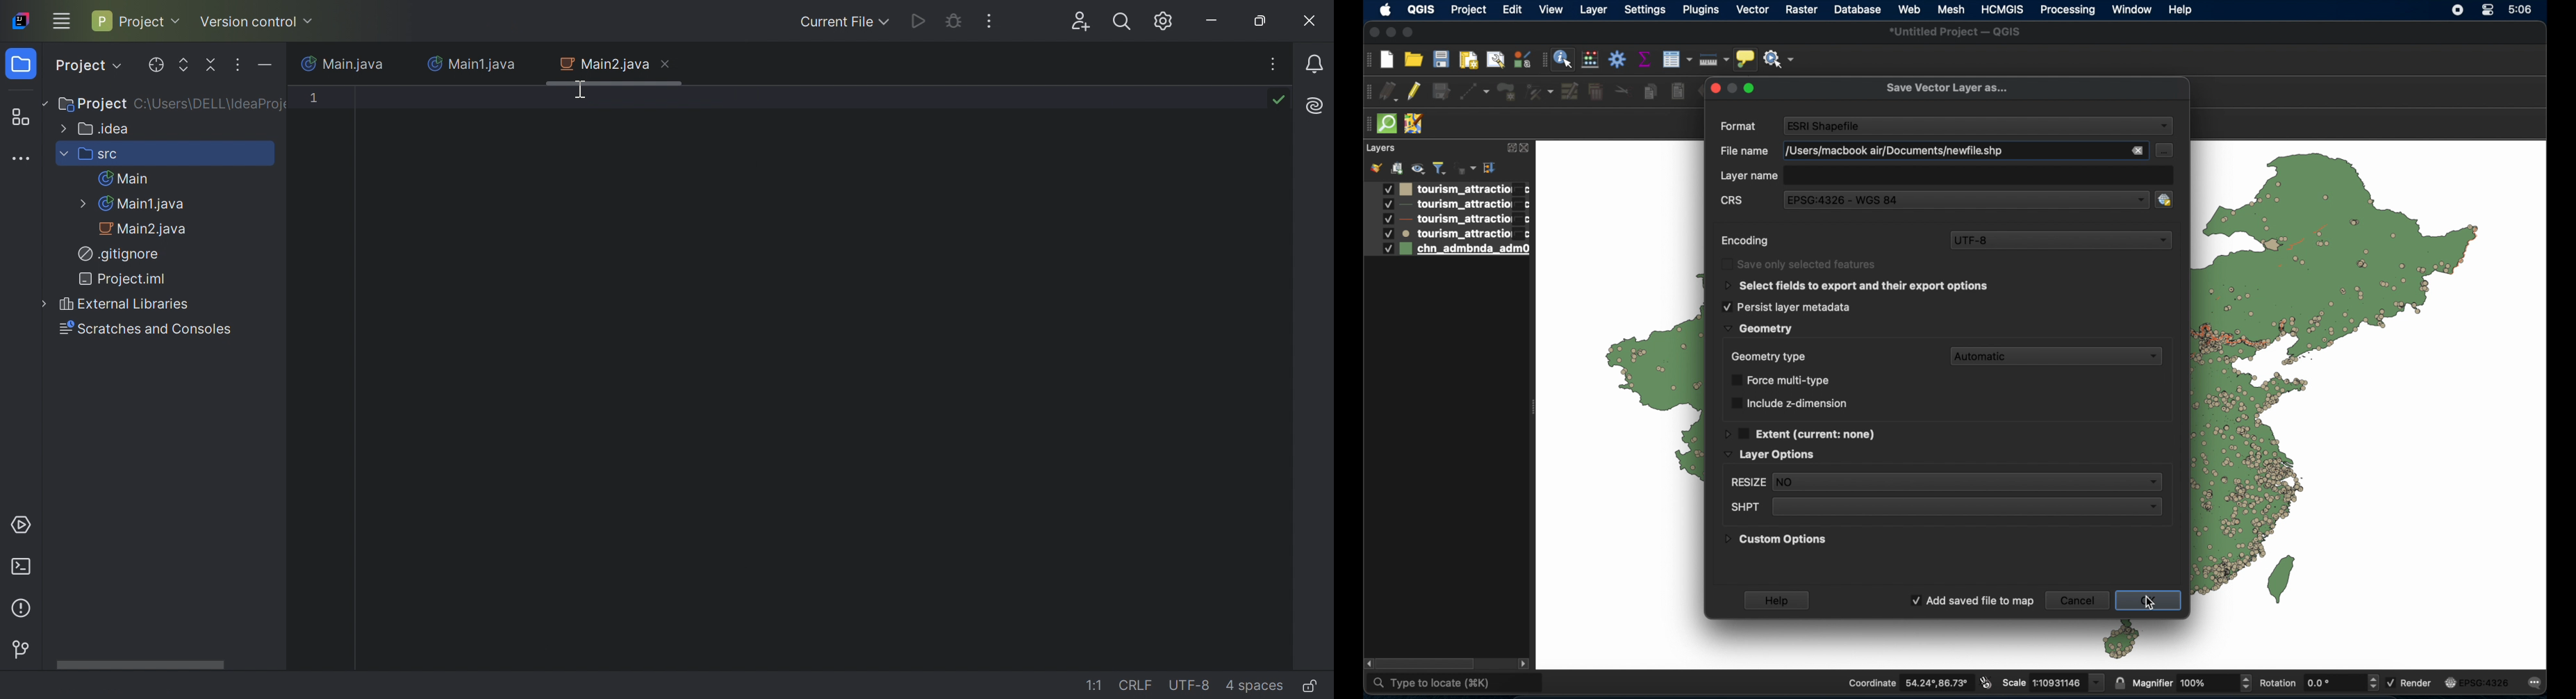 The image size is (2576, 700). Describe the element at coordinates (1776, 542) in the screenshot. I see `custom options` at that location.